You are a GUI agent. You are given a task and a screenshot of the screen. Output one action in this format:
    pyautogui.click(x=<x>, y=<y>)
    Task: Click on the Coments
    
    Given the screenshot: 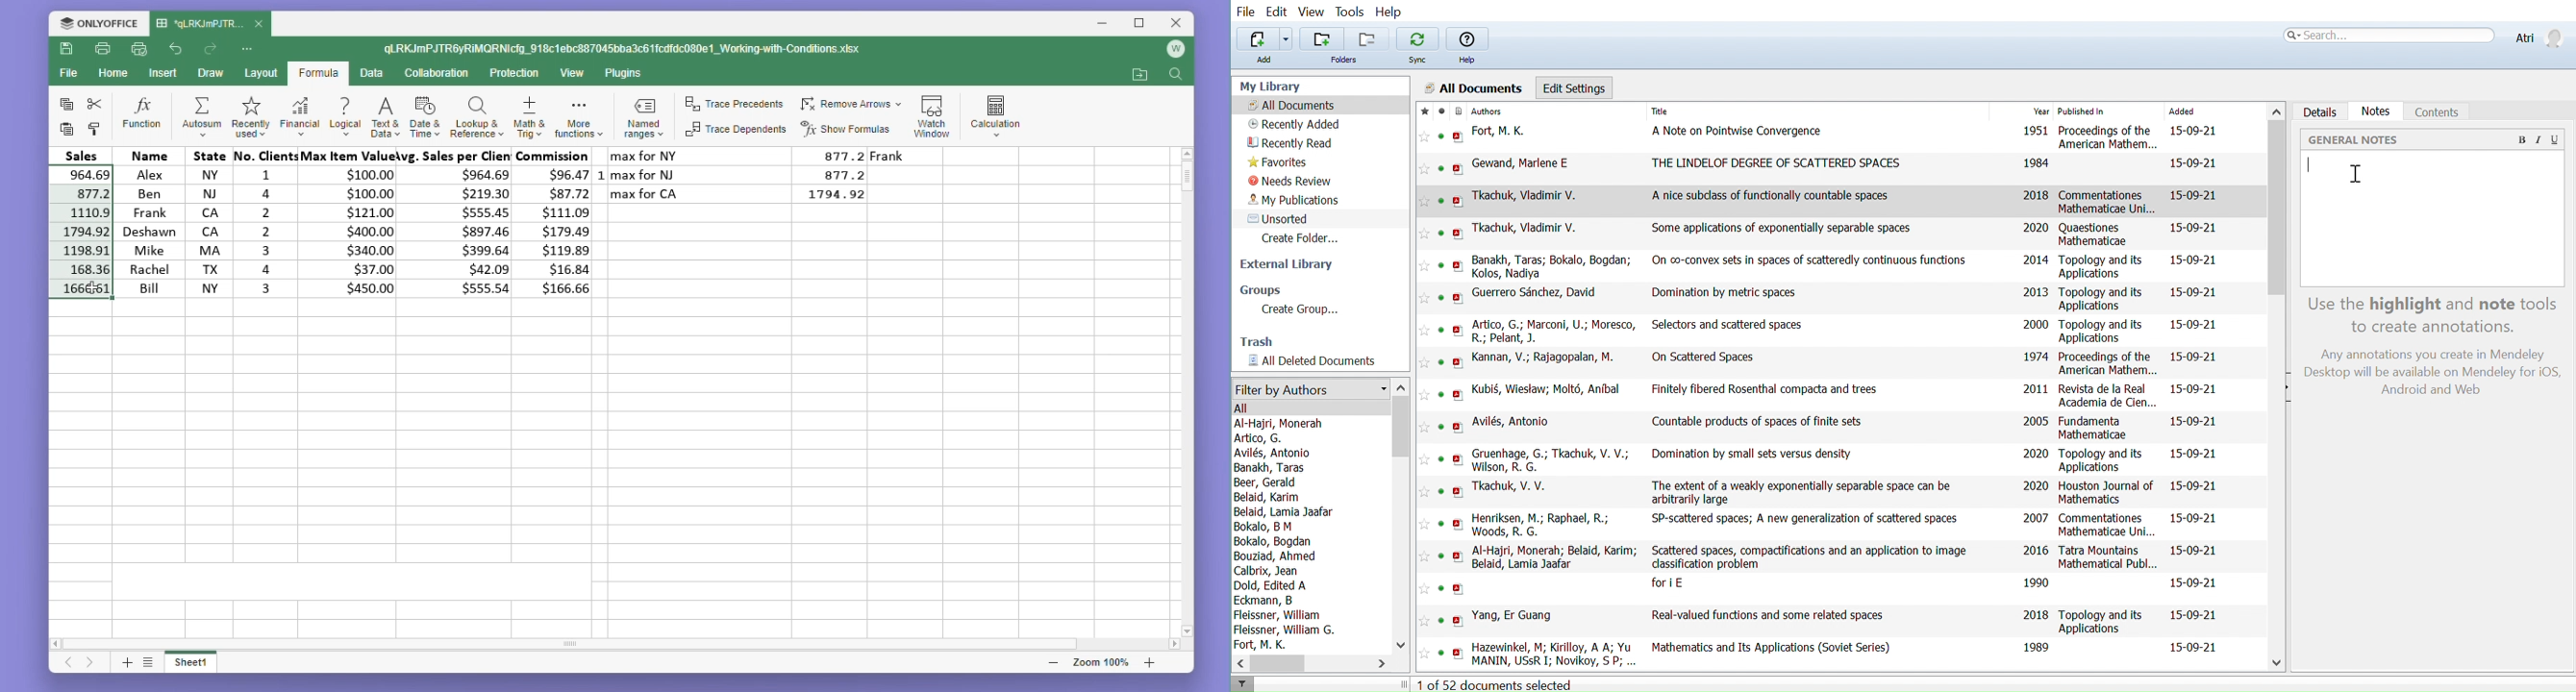 What is the action you would take?
    pyautogui.click(x=2437, y=112)
    